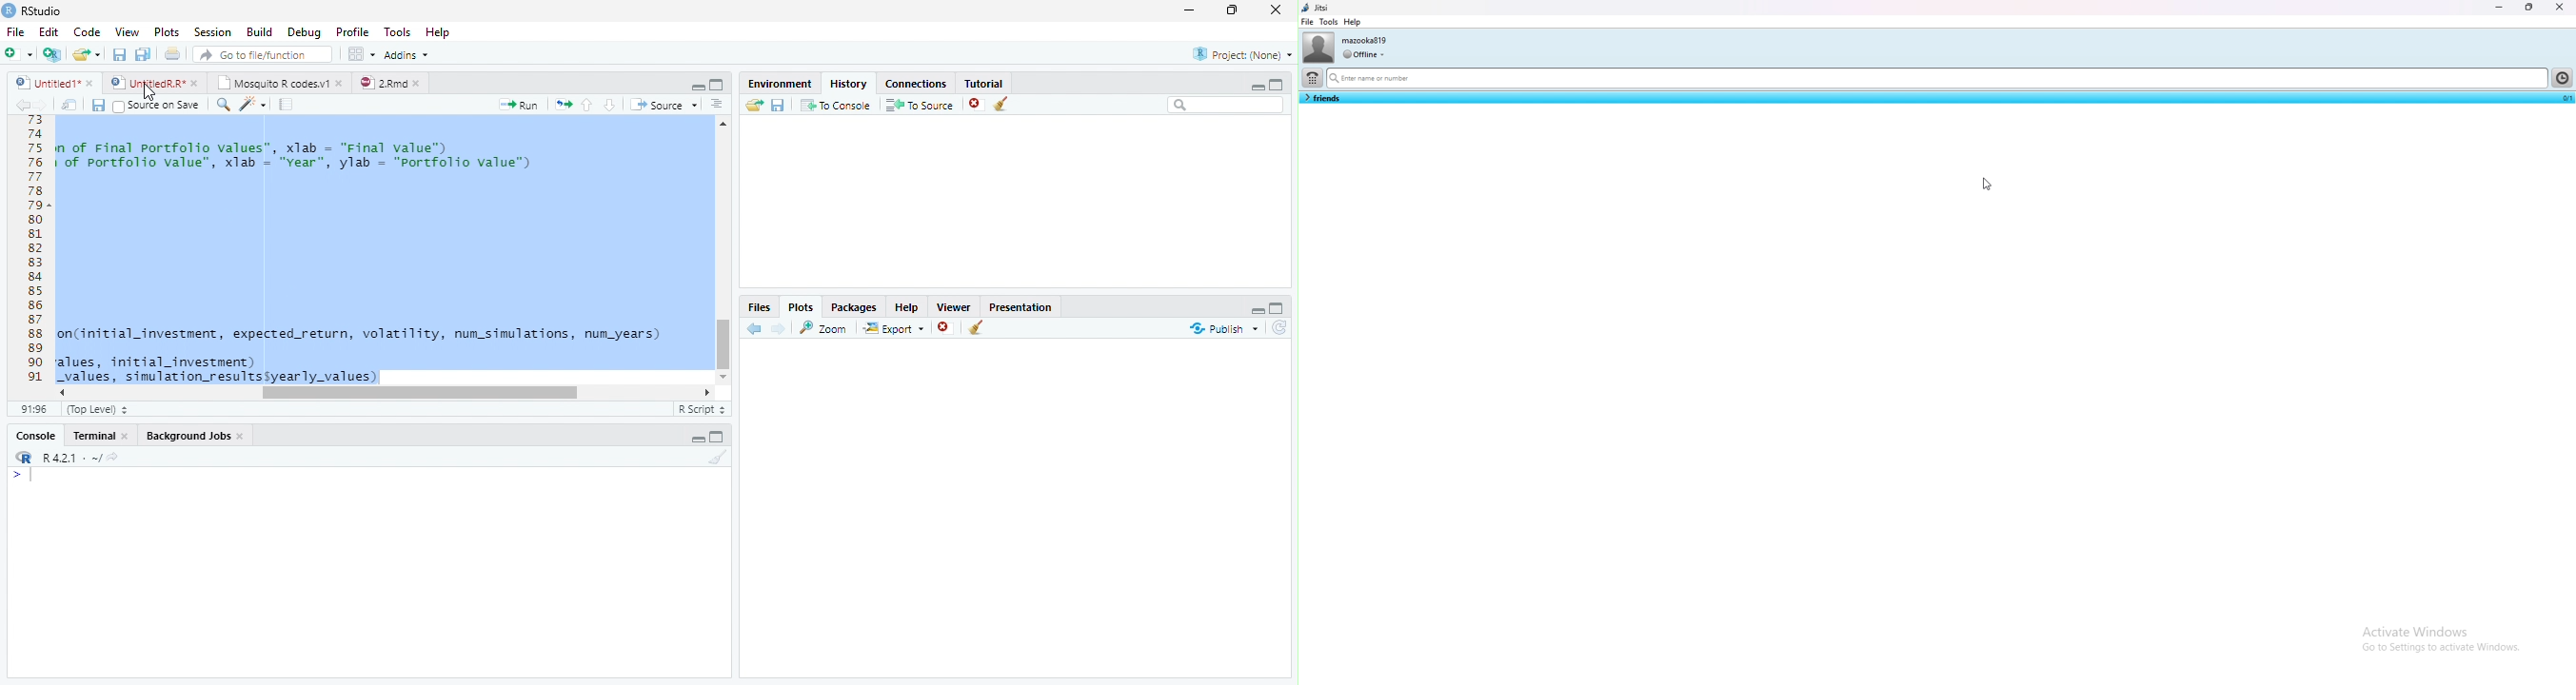 This screenshot has width=2576, height=700. Describe the element at coordinates (977, 329) in the screenshot. I see `Clear` at that location.